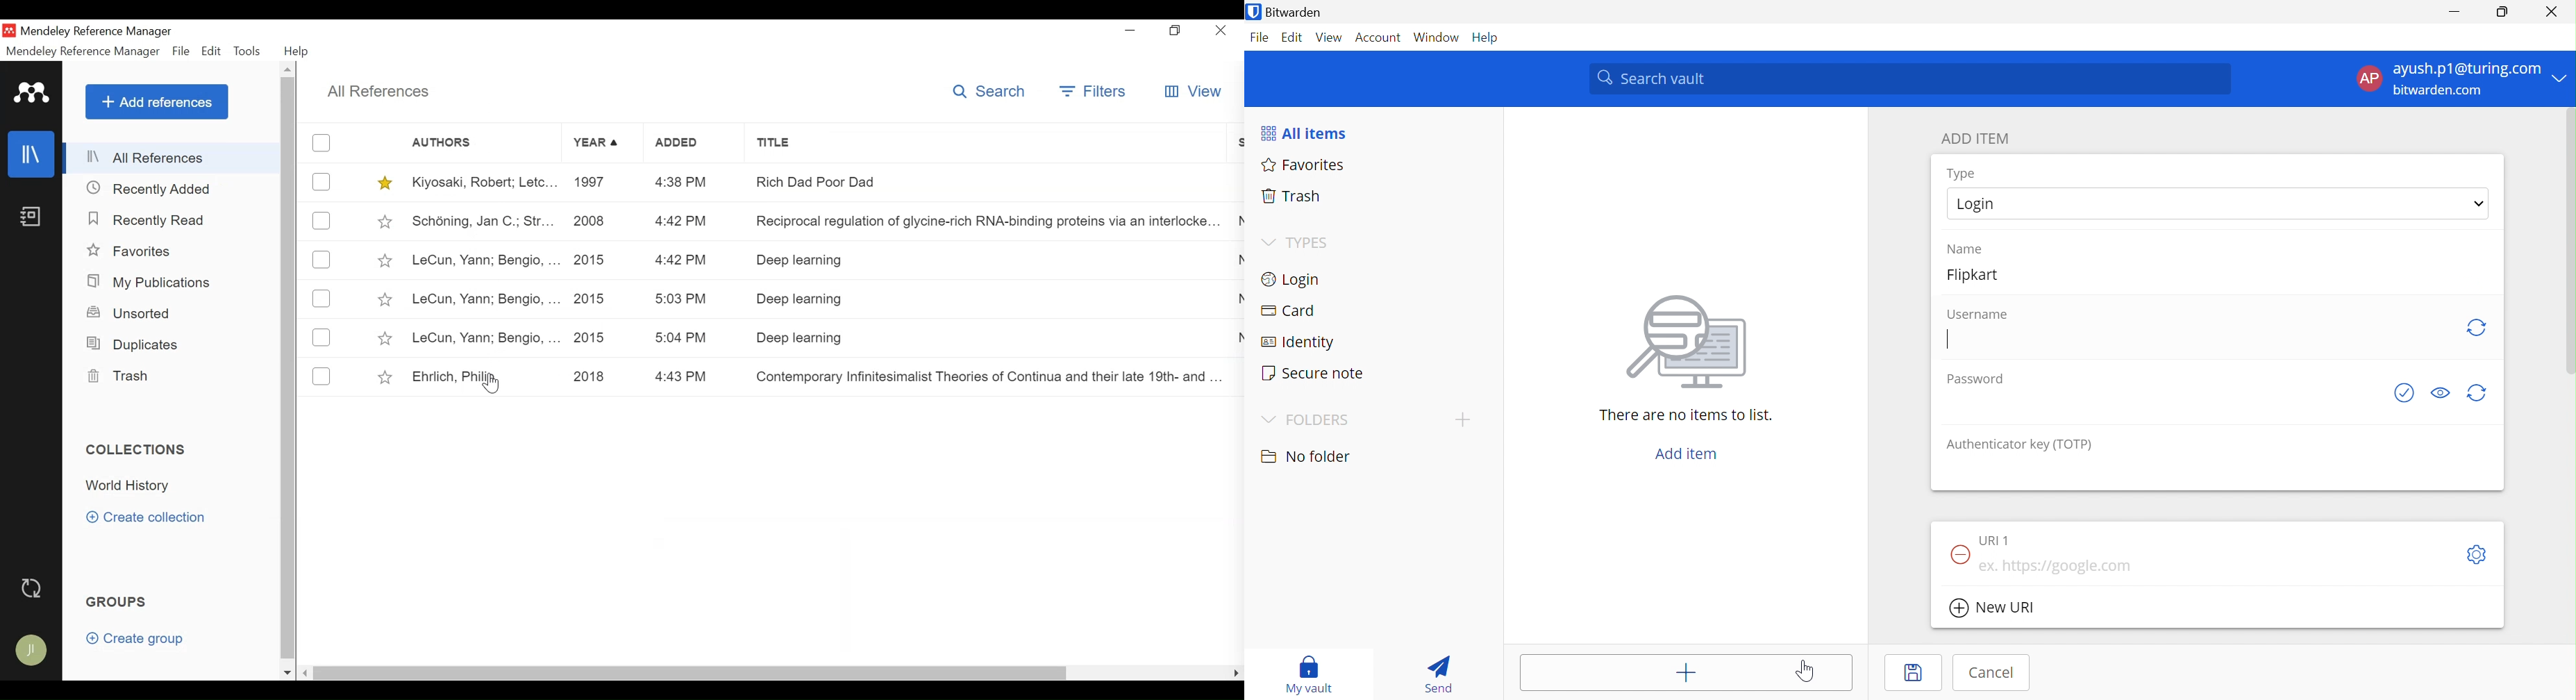  Describe the element at coordinates (322, 181) in the screenshot. I see `(un)select` at that location.